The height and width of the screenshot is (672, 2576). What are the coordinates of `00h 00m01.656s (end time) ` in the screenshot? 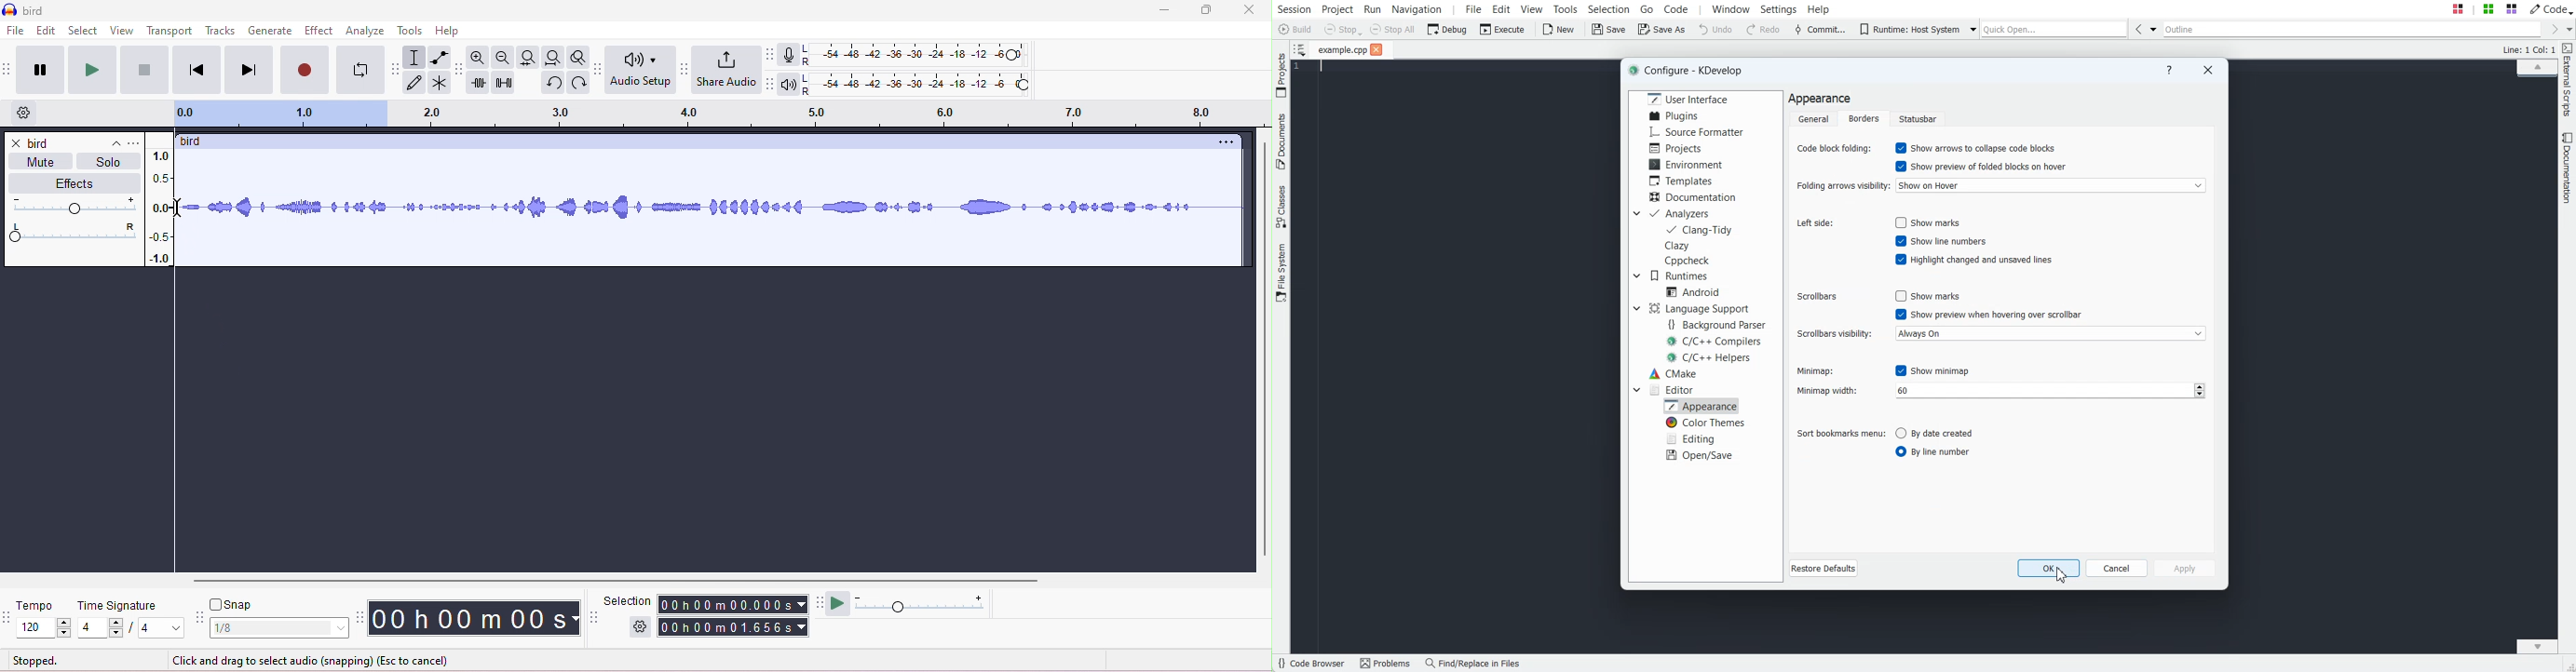 It's located at (730, 627).